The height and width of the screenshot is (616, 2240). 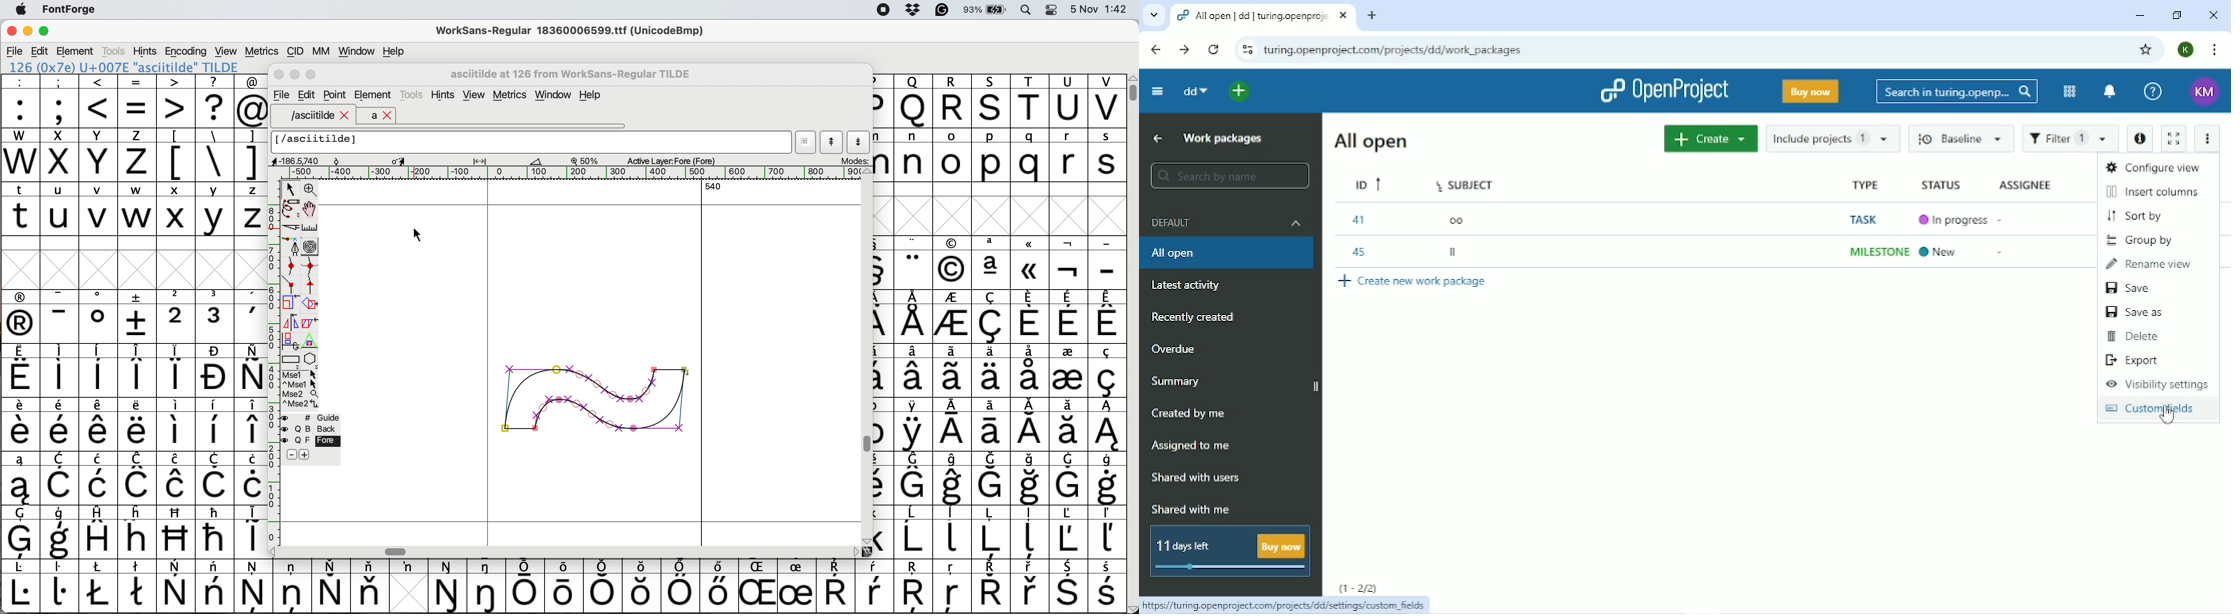 I want to click on Minimise, so click(x=296, y=74).